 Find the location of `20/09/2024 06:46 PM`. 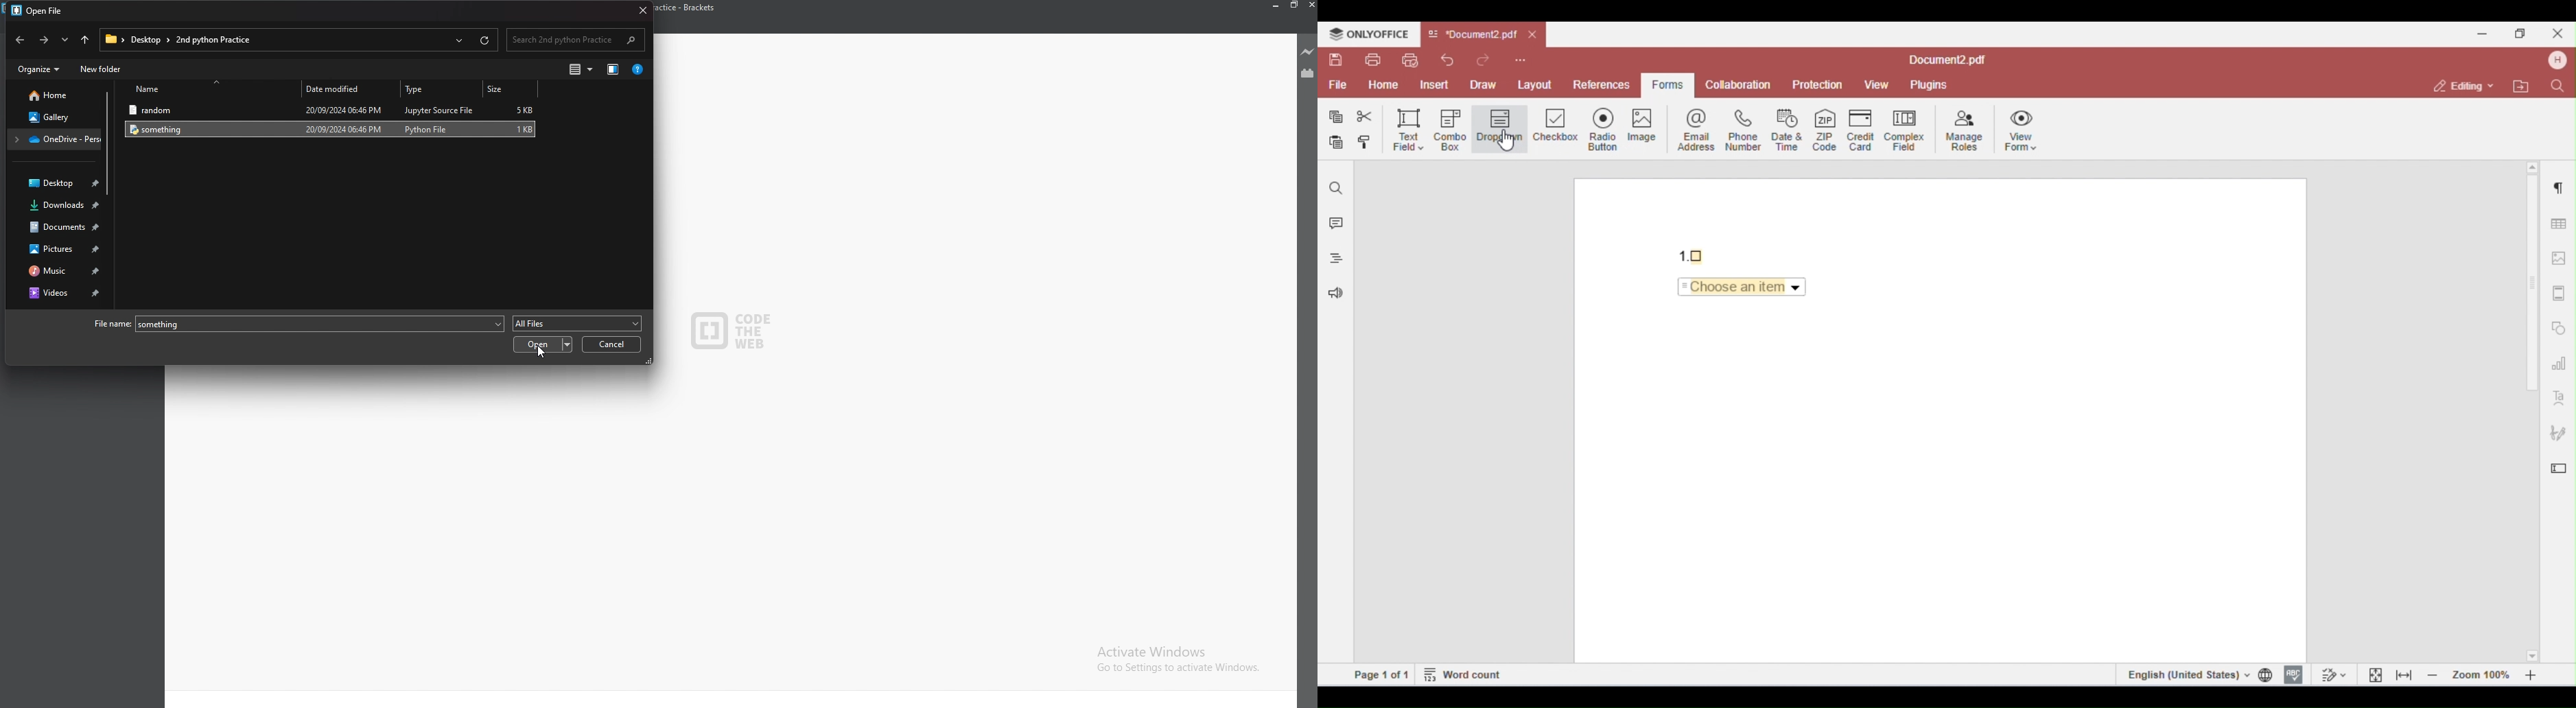

20/09/2024 06:46 PM is located at coordinates (344, 129).